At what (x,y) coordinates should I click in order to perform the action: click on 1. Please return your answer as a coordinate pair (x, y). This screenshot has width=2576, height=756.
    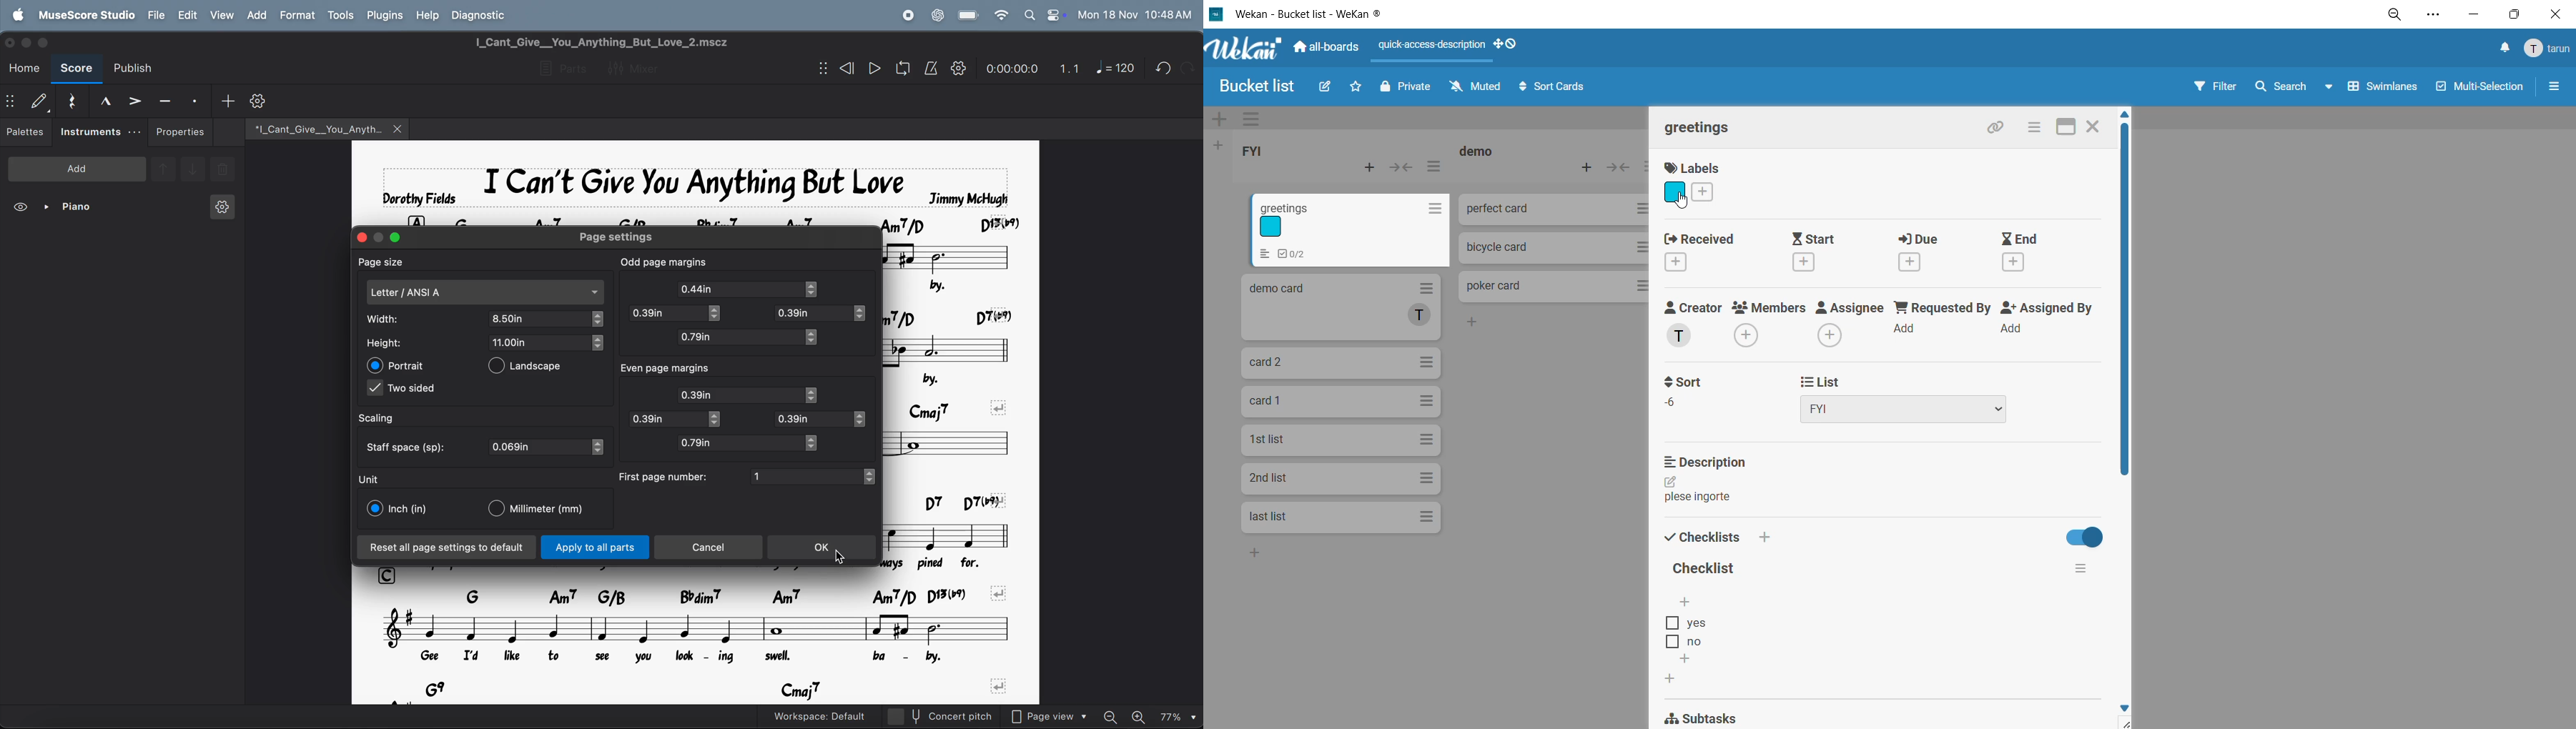
    Looking at the image, I should click on (806, 476).